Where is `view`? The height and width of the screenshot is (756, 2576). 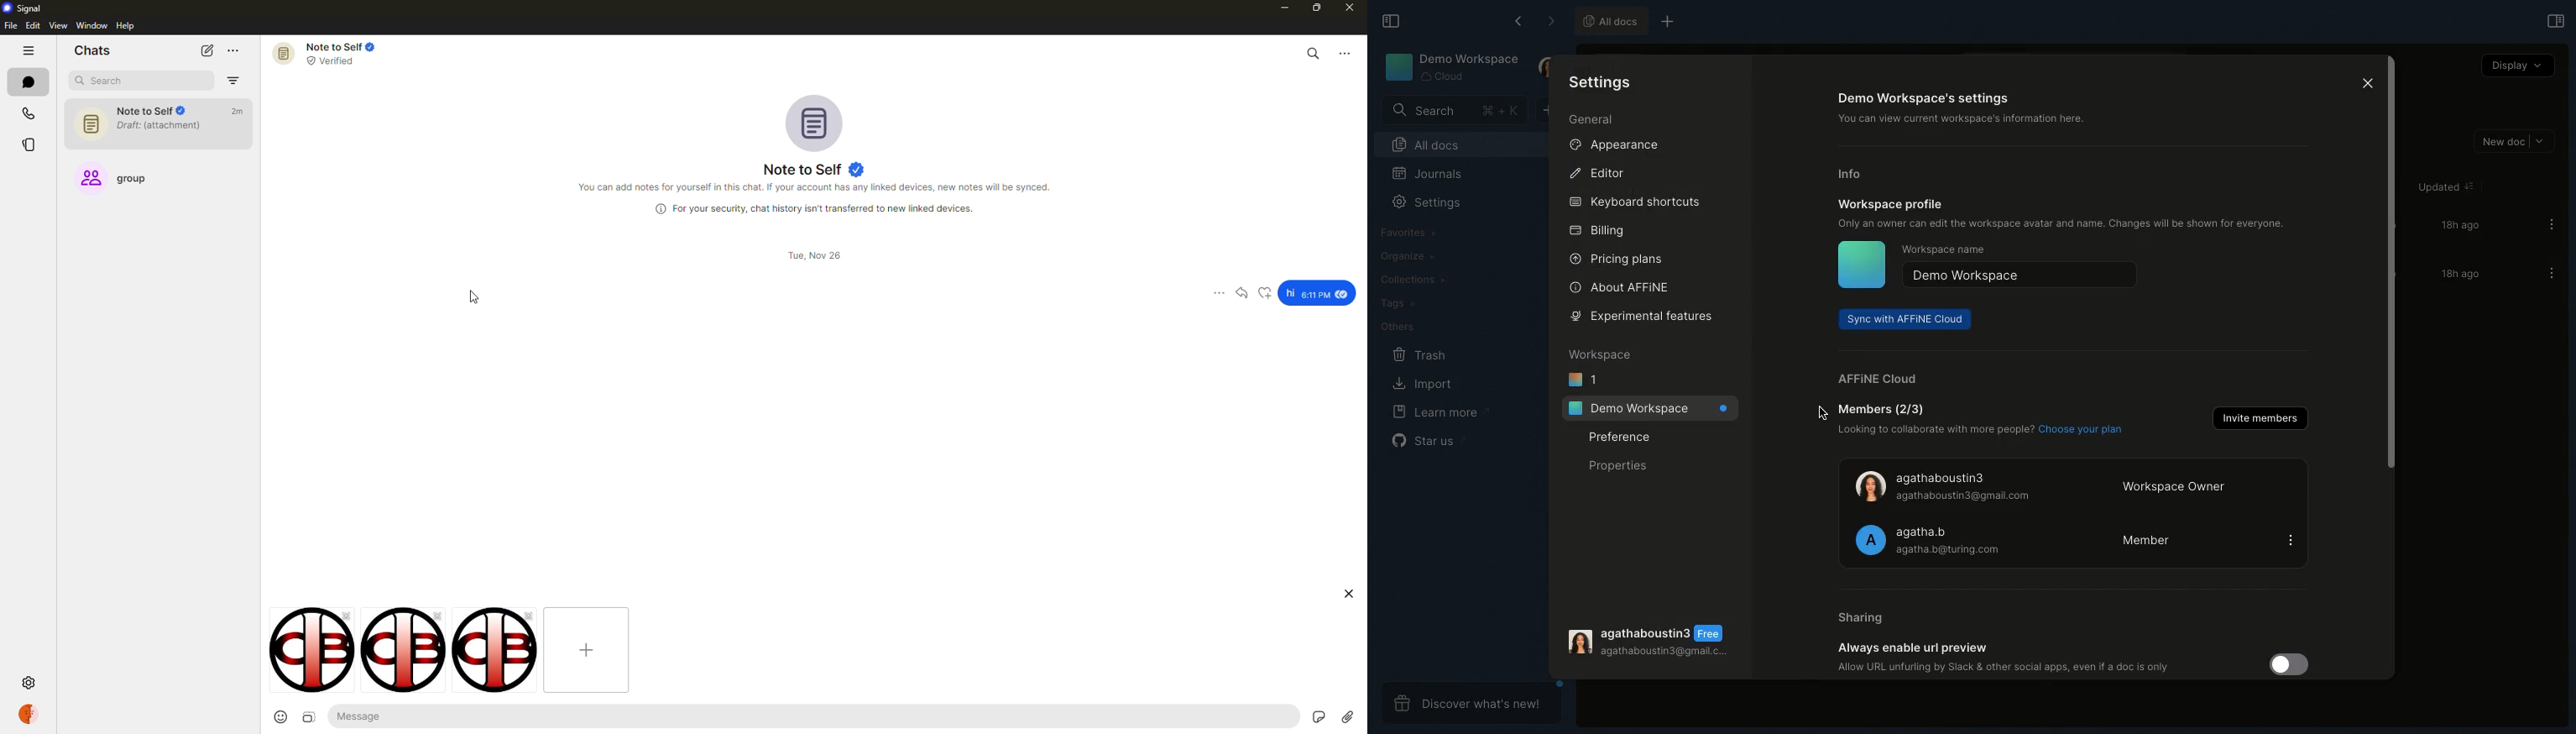
view is located at coordinates (58, 26).